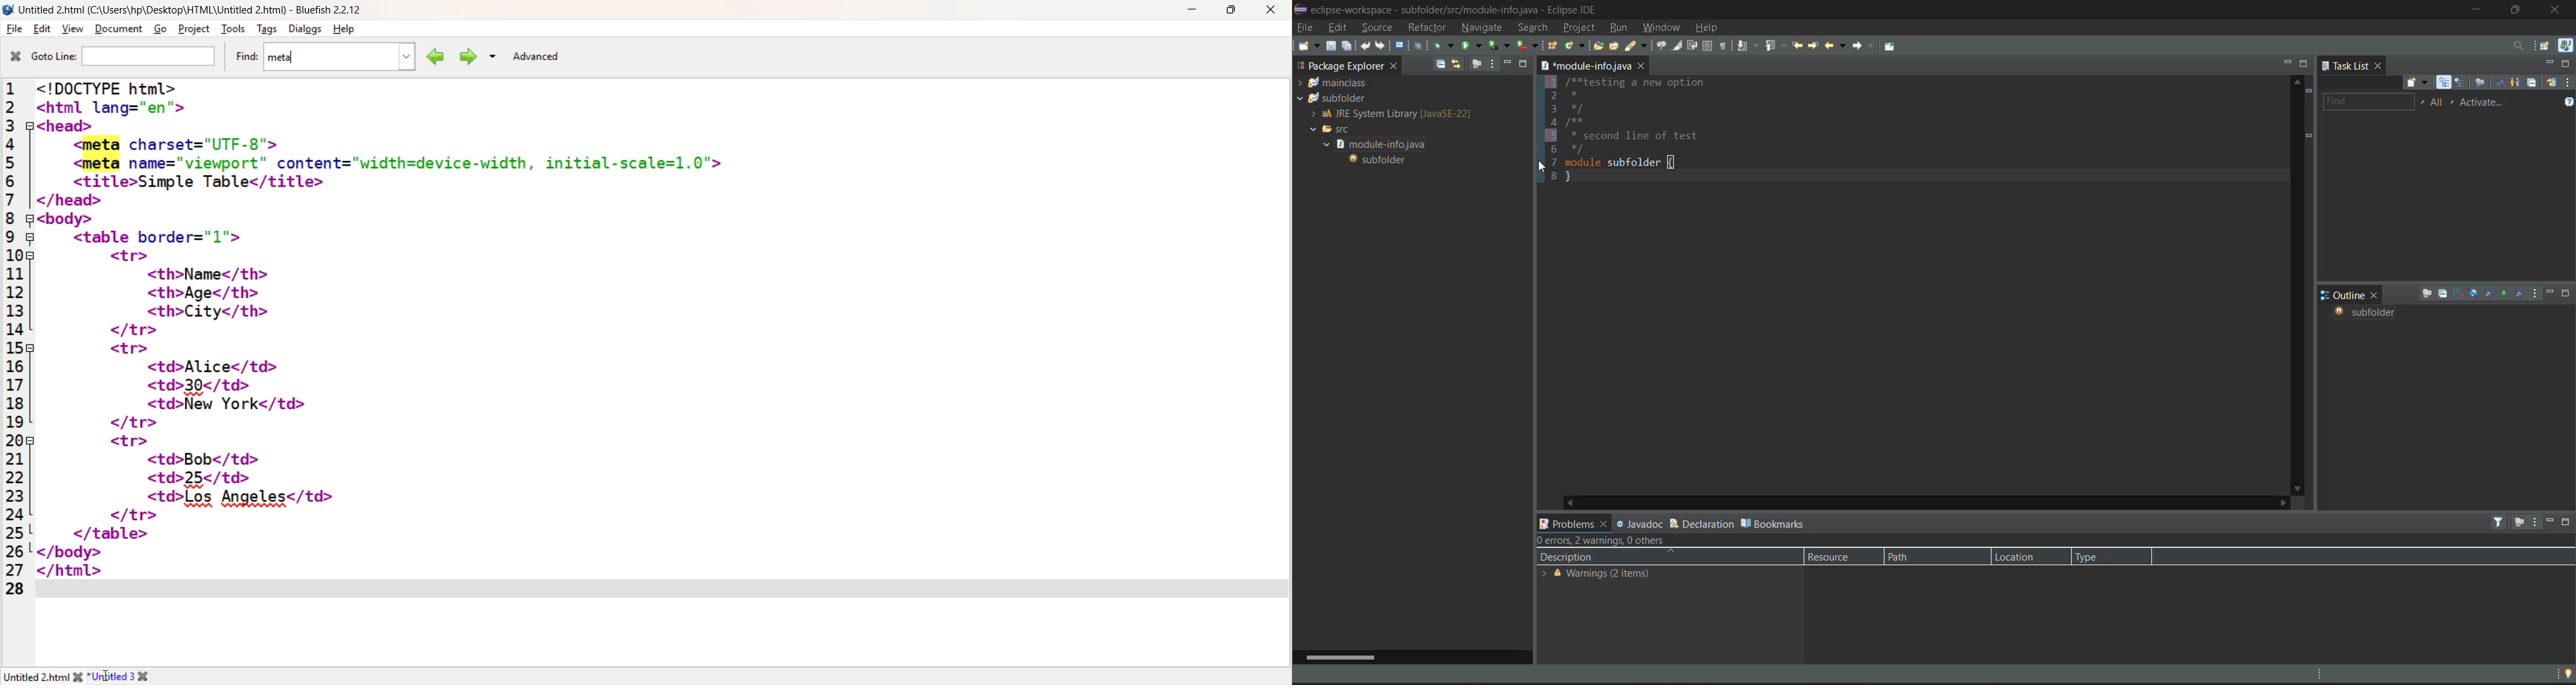  What do you see at coordinates (1710, 29) in the screenshot?
I see `help` at bounding box center [1710, 29].